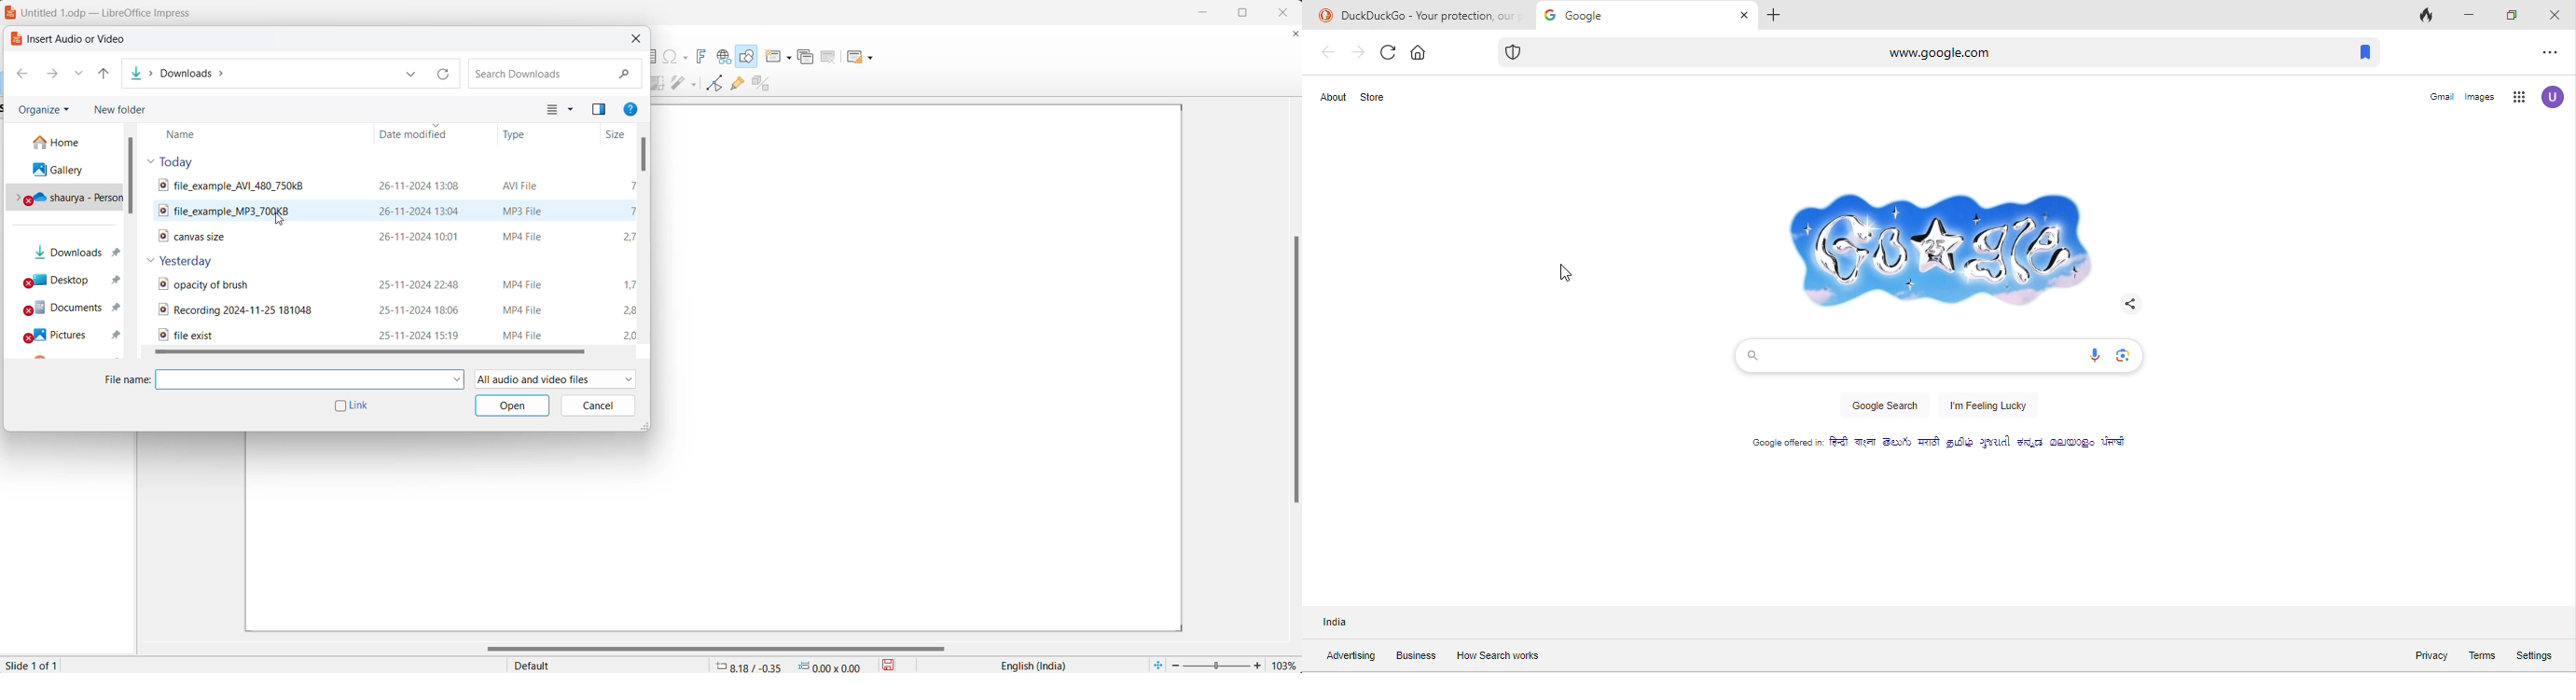  Describe the element at coordinates (643, 156) in the screenshot. I see `scroll bar` at that location.